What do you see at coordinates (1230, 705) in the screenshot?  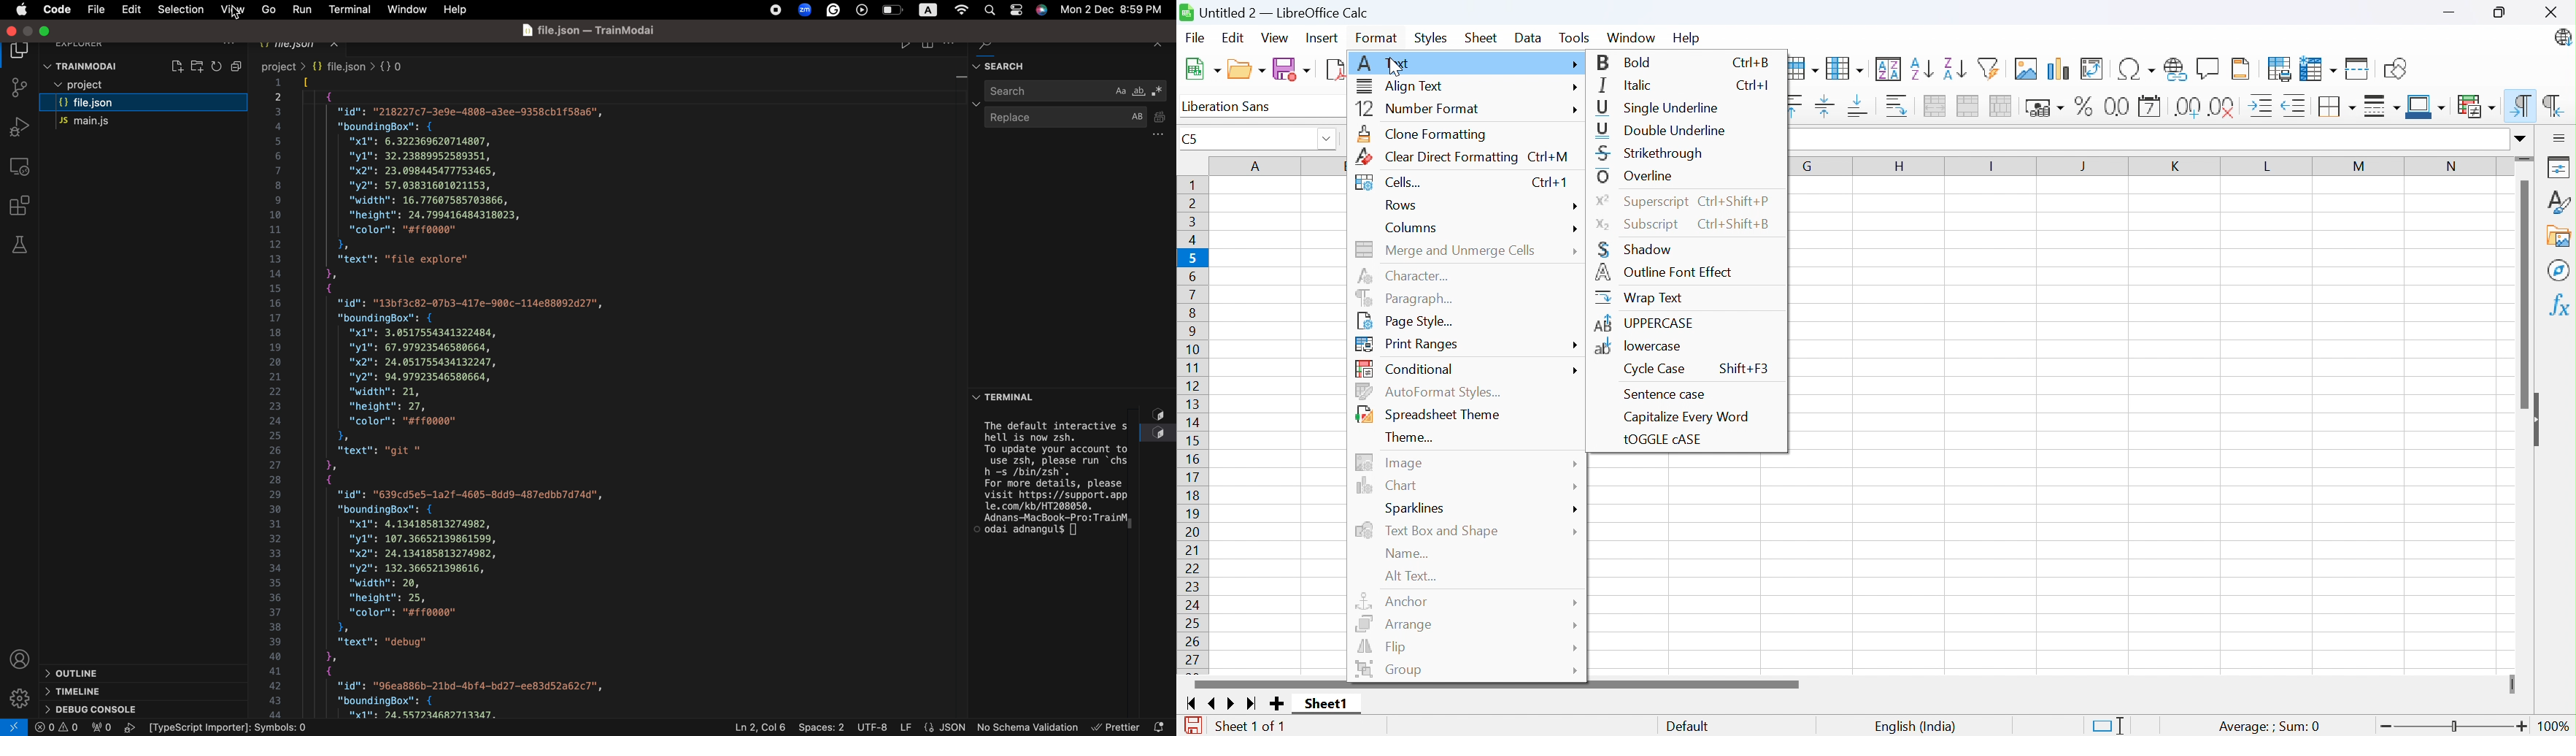 I see `Scroll to next sheet` at bounding box center [1230, 705].